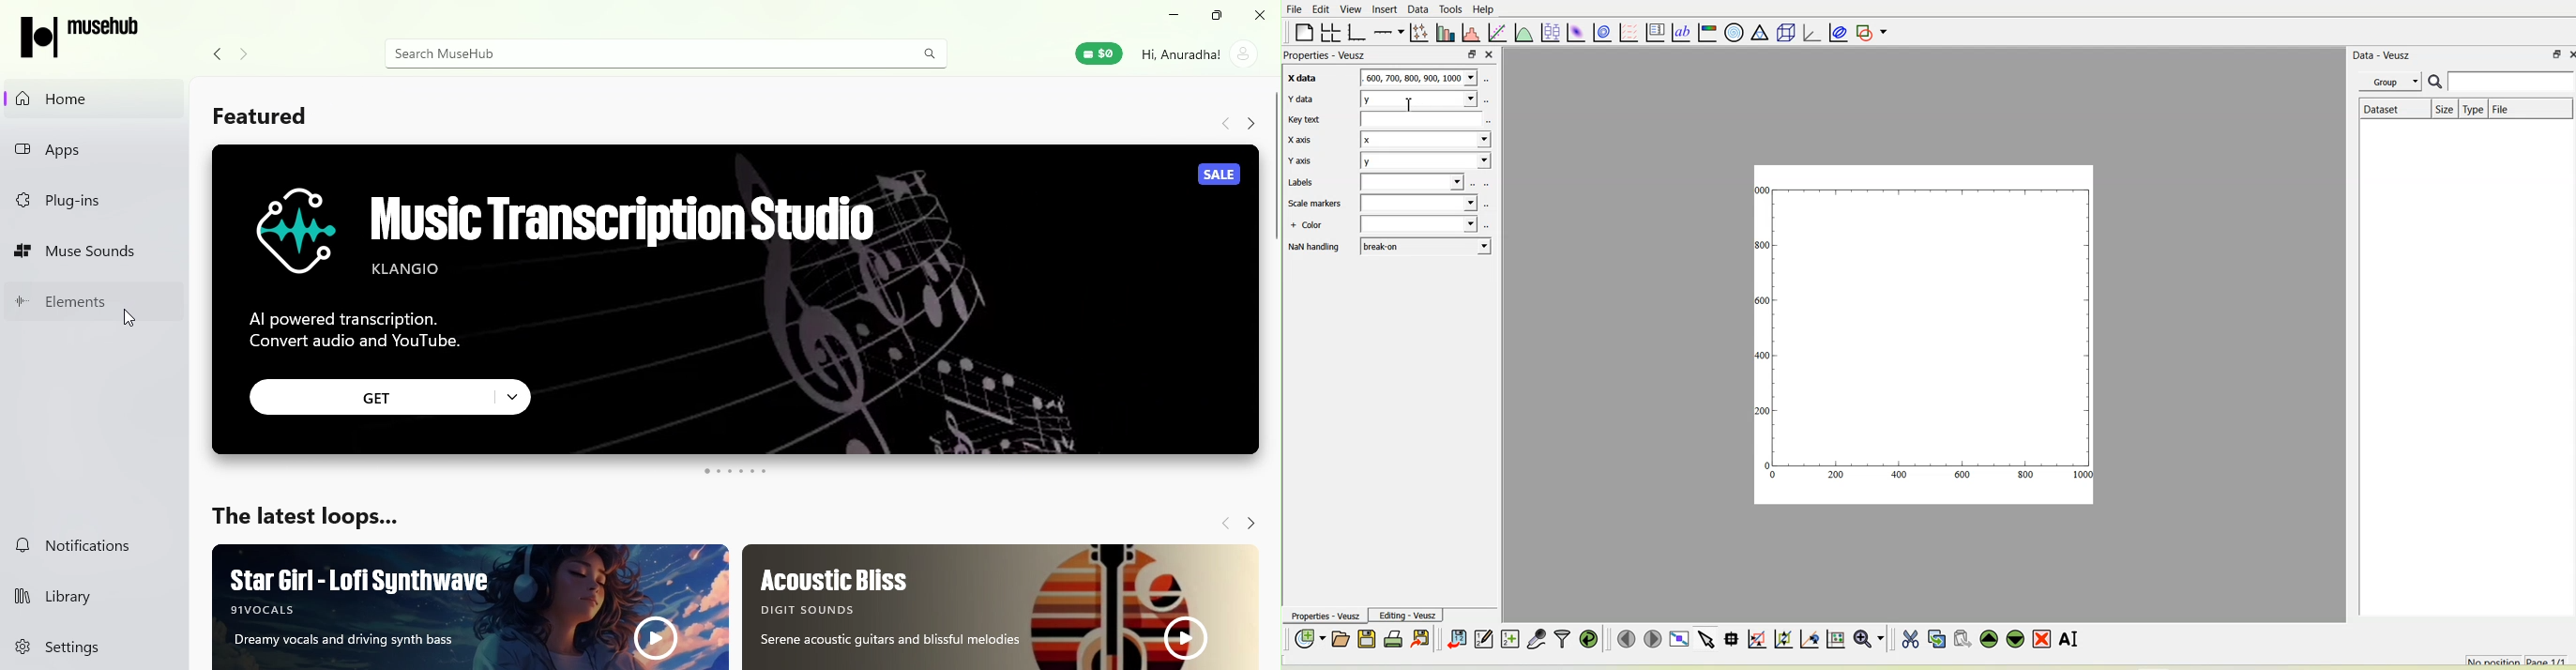 This screenshot has height=672, width=2576. What do you see at coordinates (1783, 32) in the screenshot?
I see `3d scene` at bounding box center [1783, 32].